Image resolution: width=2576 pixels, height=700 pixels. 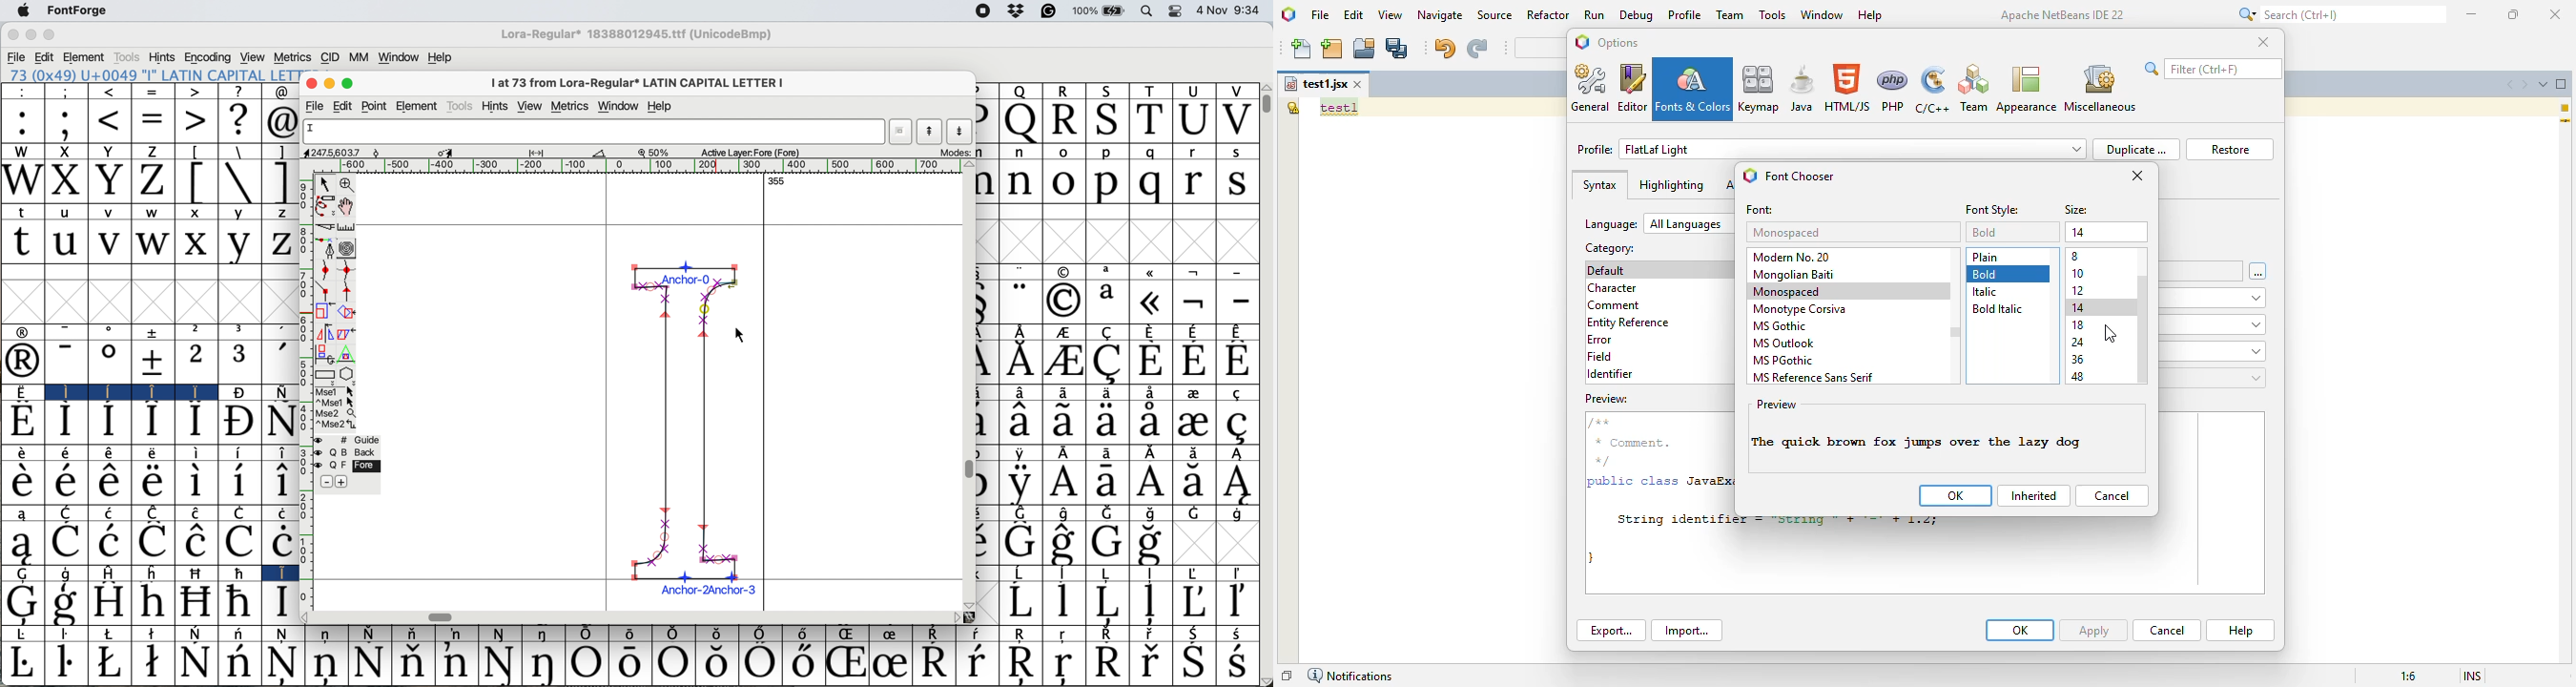 I want to click on r, so click(x=1193, y=152).